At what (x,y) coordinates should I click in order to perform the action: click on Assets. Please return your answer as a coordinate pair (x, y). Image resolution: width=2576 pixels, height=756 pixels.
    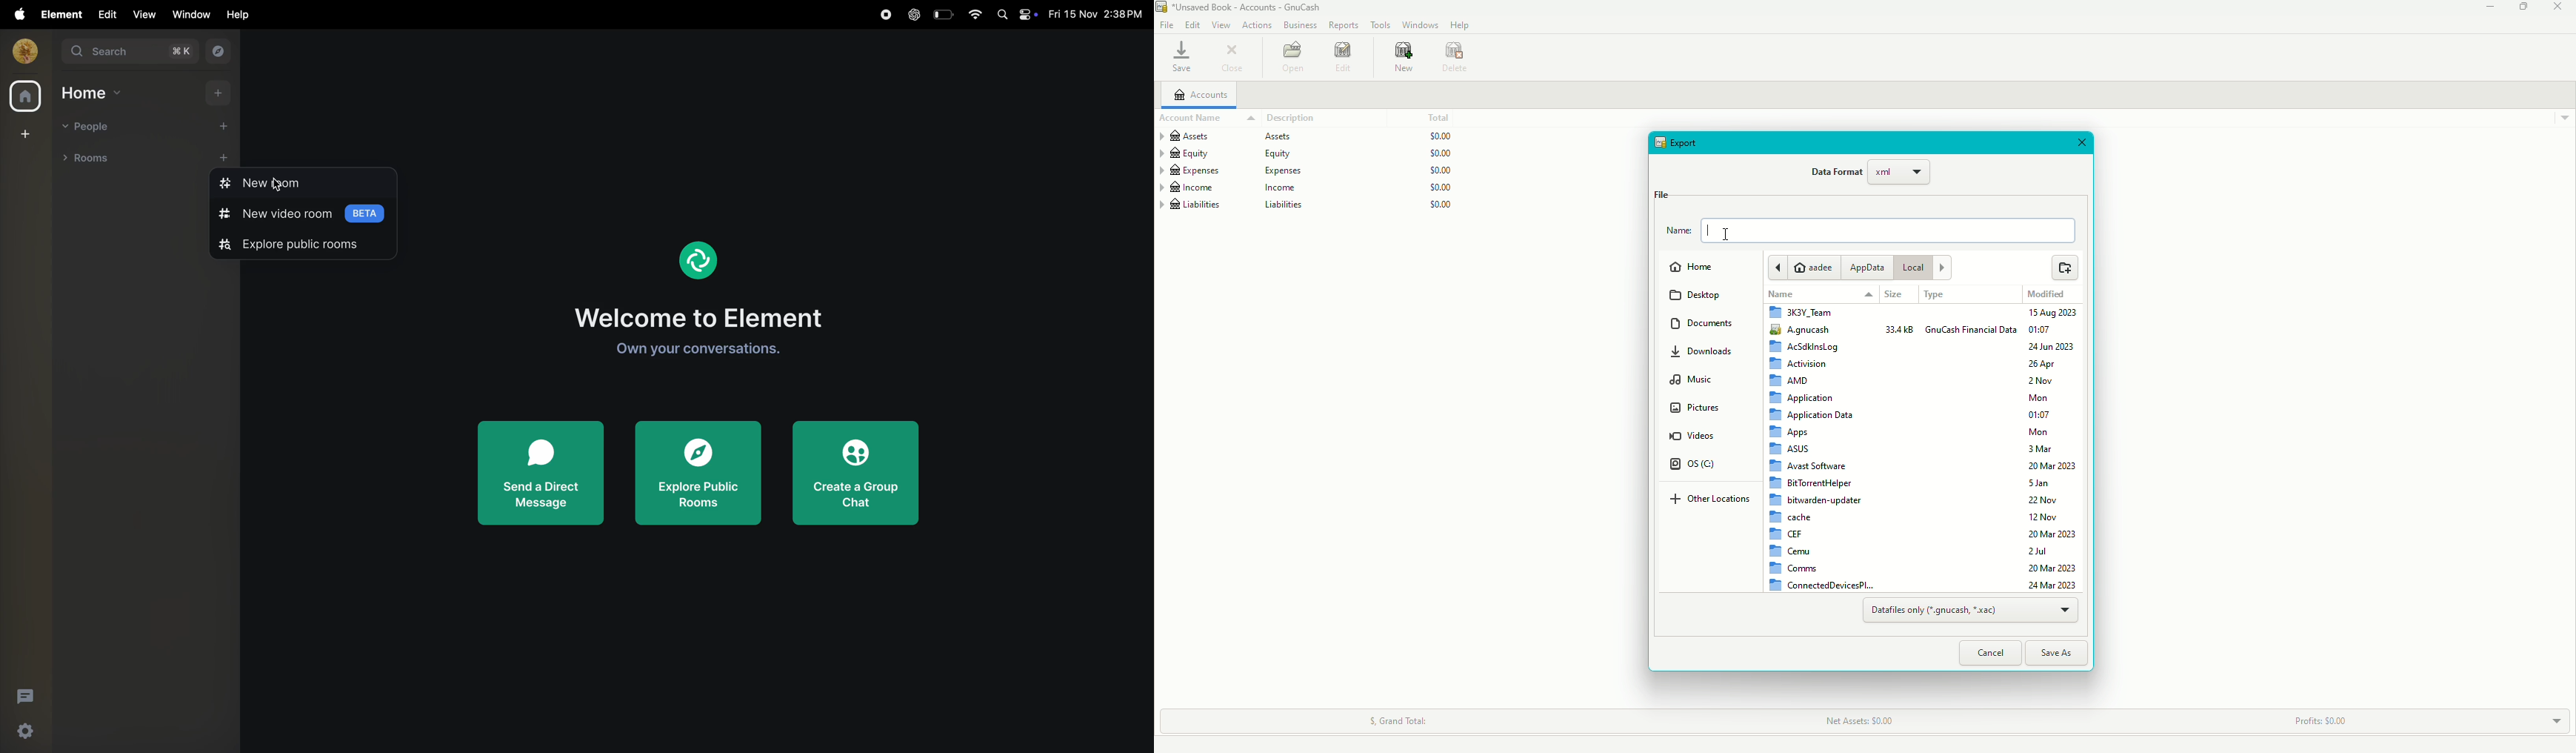
    Looking at the image, I should click on (1307, 134).